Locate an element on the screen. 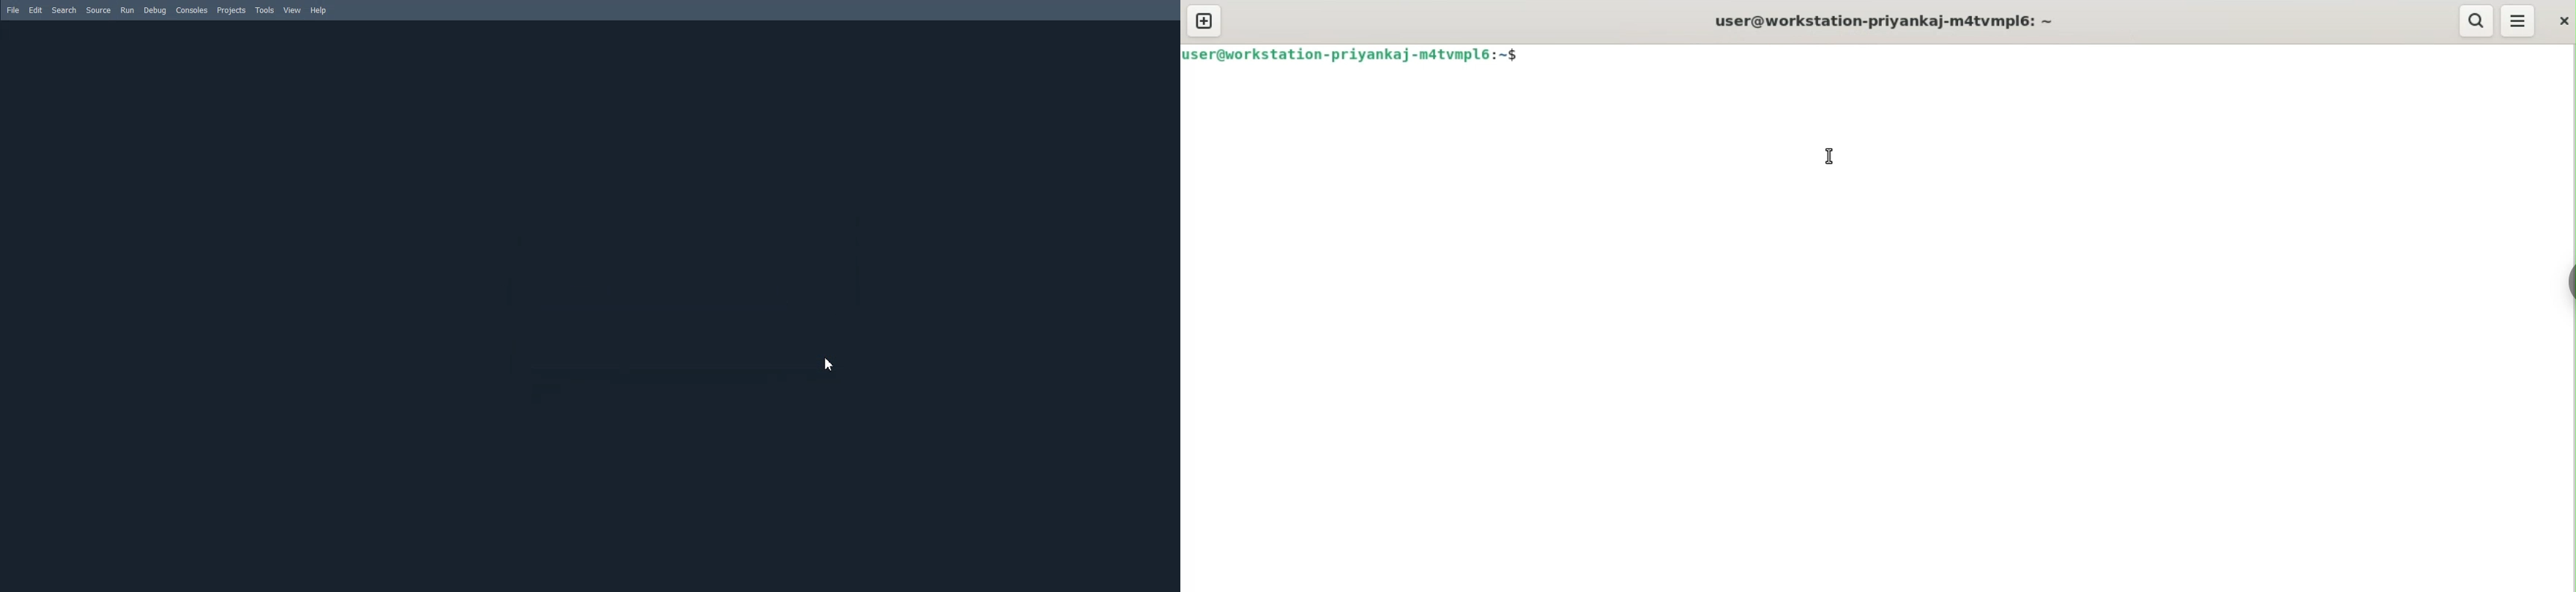  Tools is located at coordinates (264, 10).